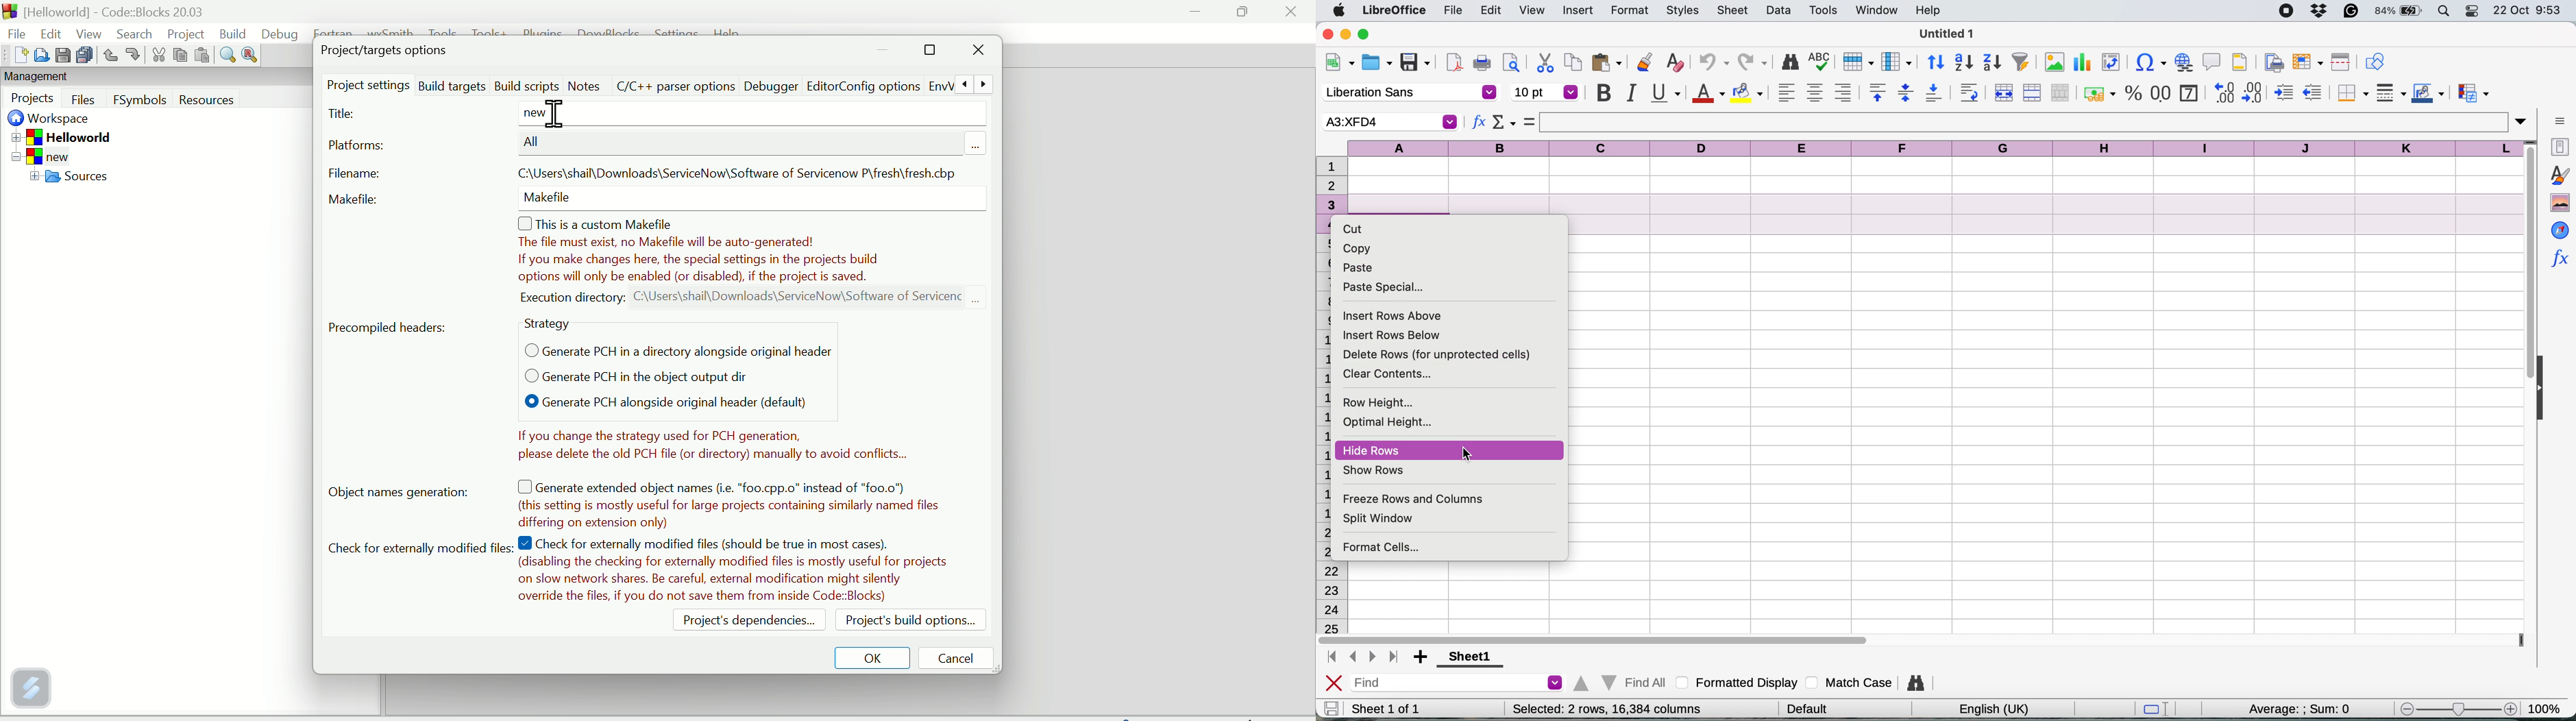 This screenshot has height=728, width=2576. What do you see at coordinates (1578, 11) in the screenshot?
I see `insert` at bounding box center [1578, 11].